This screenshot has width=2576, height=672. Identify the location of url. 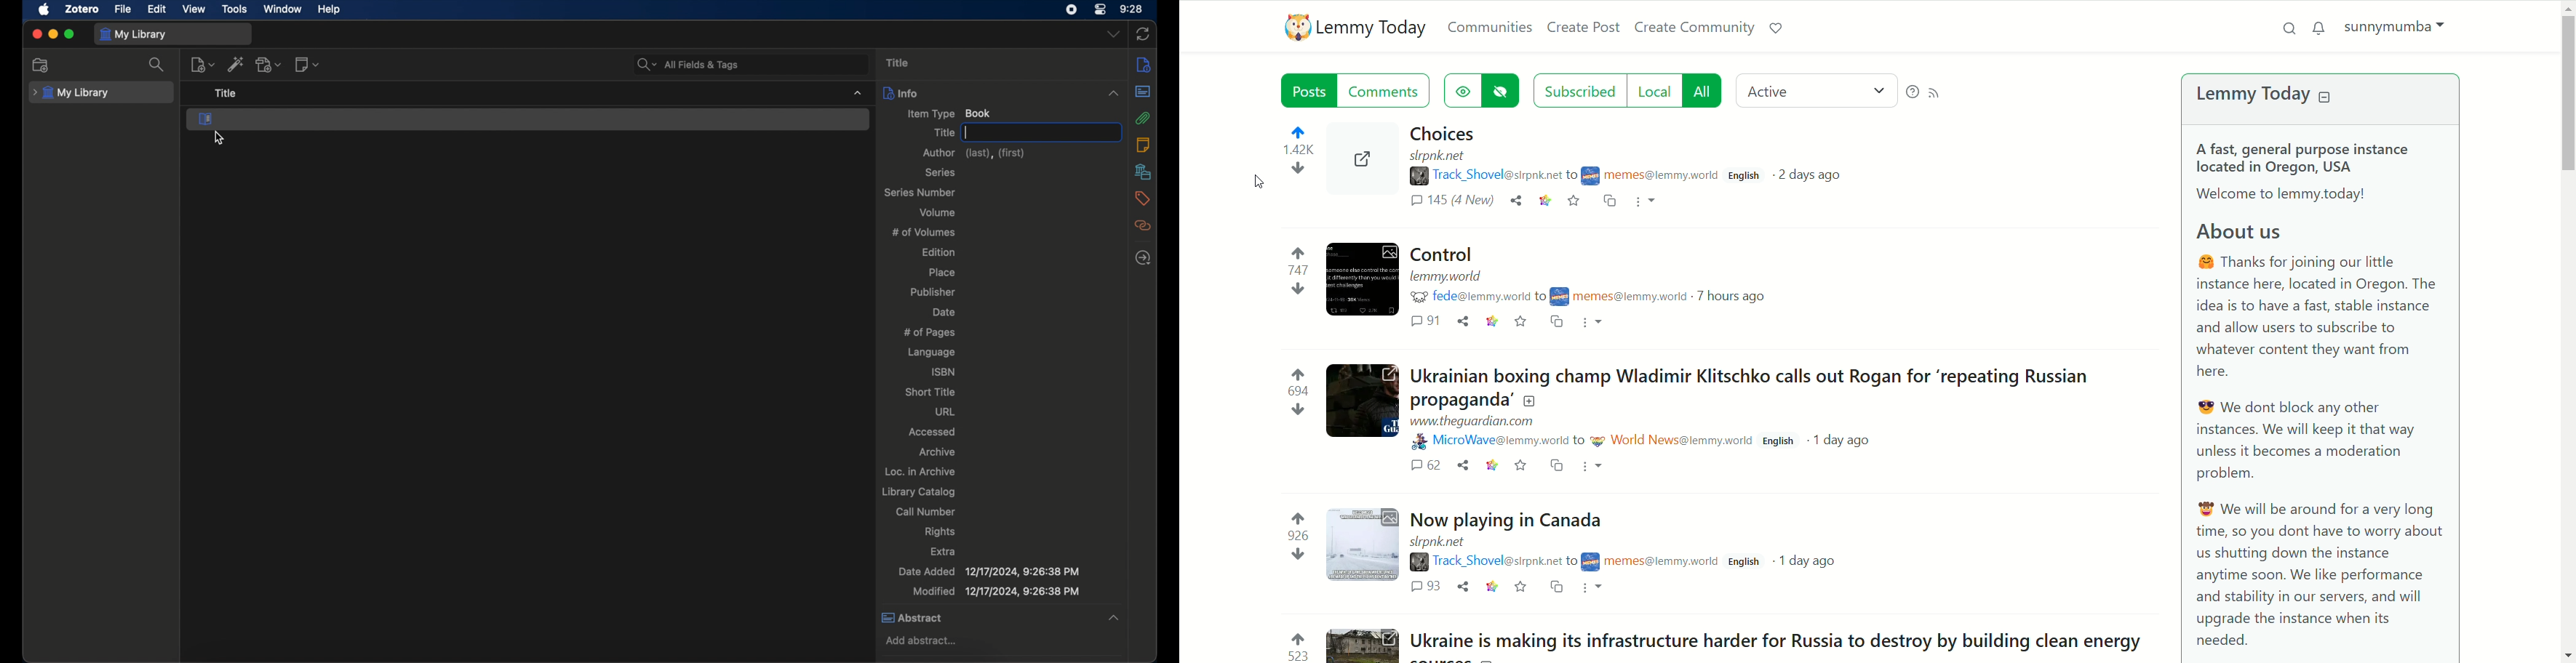
(946, 412).